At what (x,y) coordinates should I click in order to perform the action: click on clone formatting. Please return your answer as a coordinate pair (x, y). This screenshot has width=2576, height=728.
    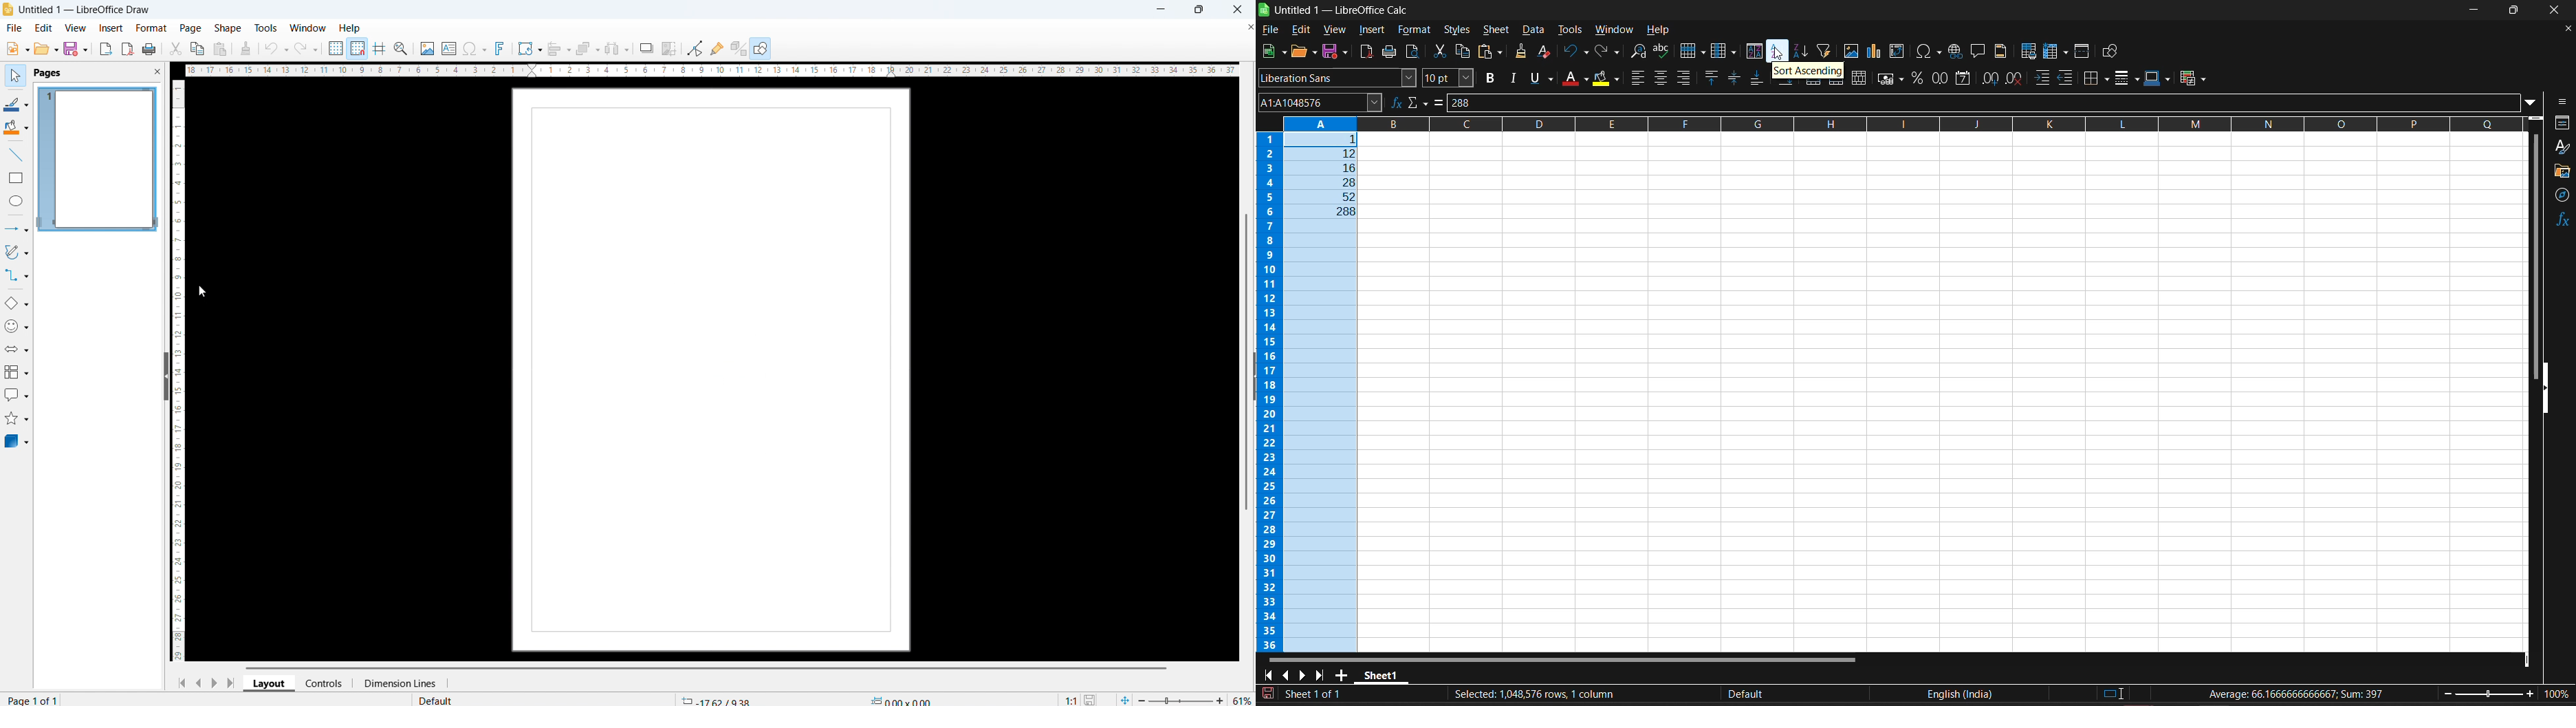
    Looking at the image, I should click on (1518, 52).